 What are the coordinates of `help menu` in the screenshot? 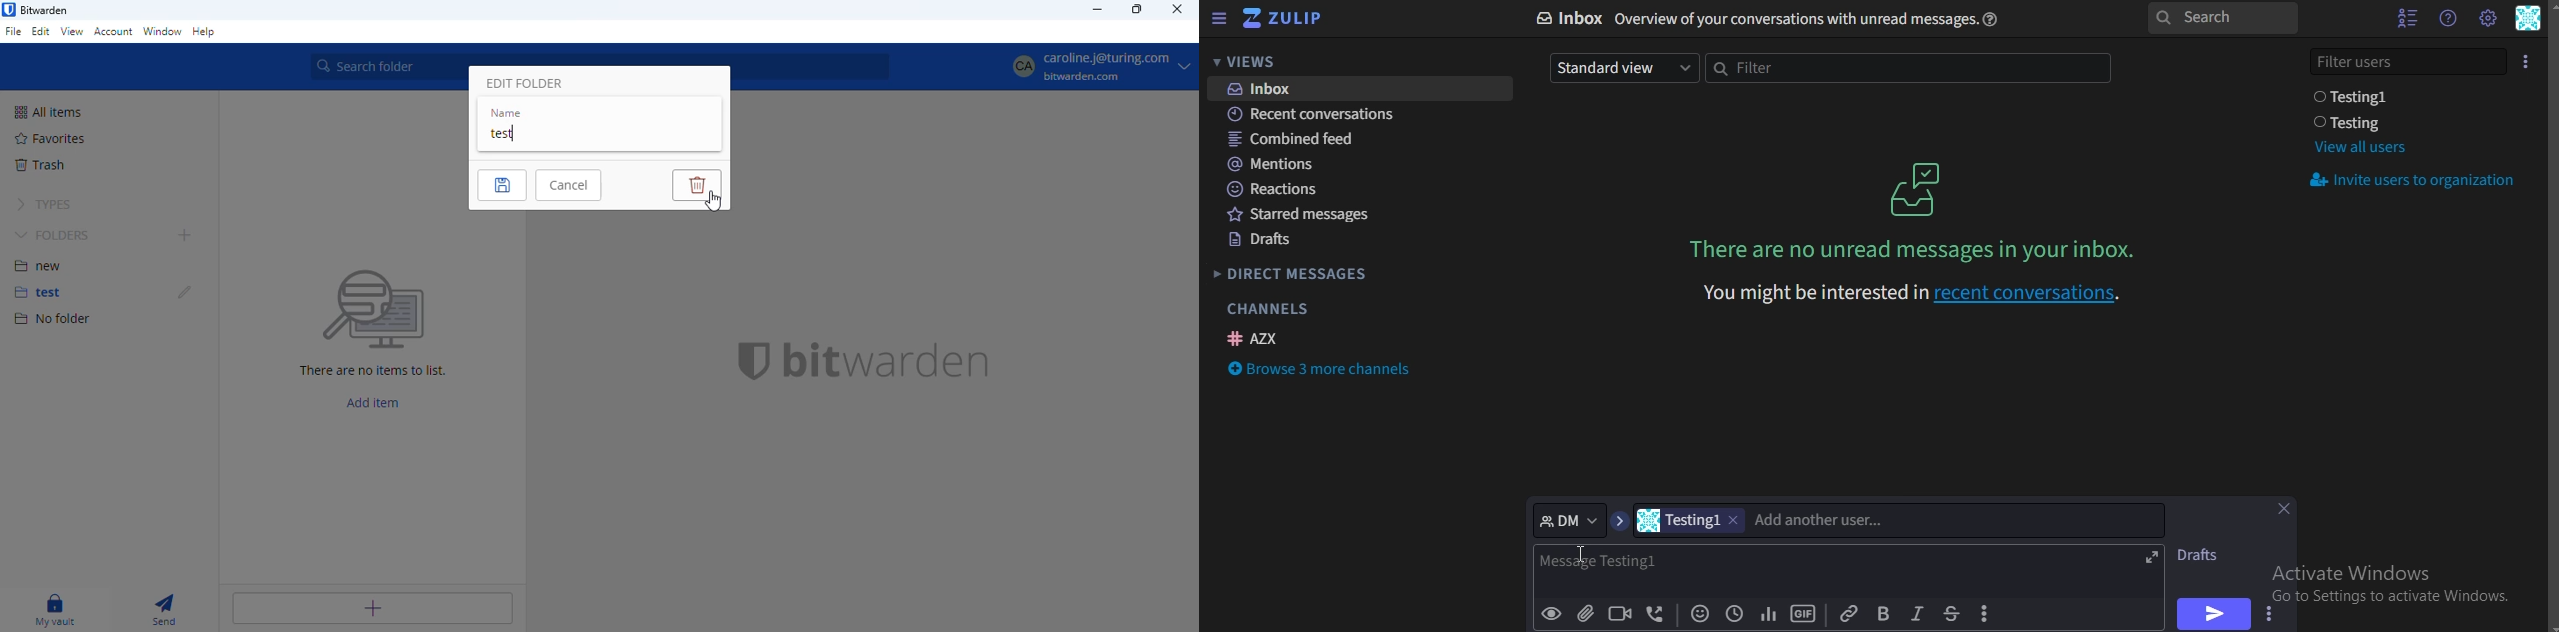 It's located at (2447, 18).